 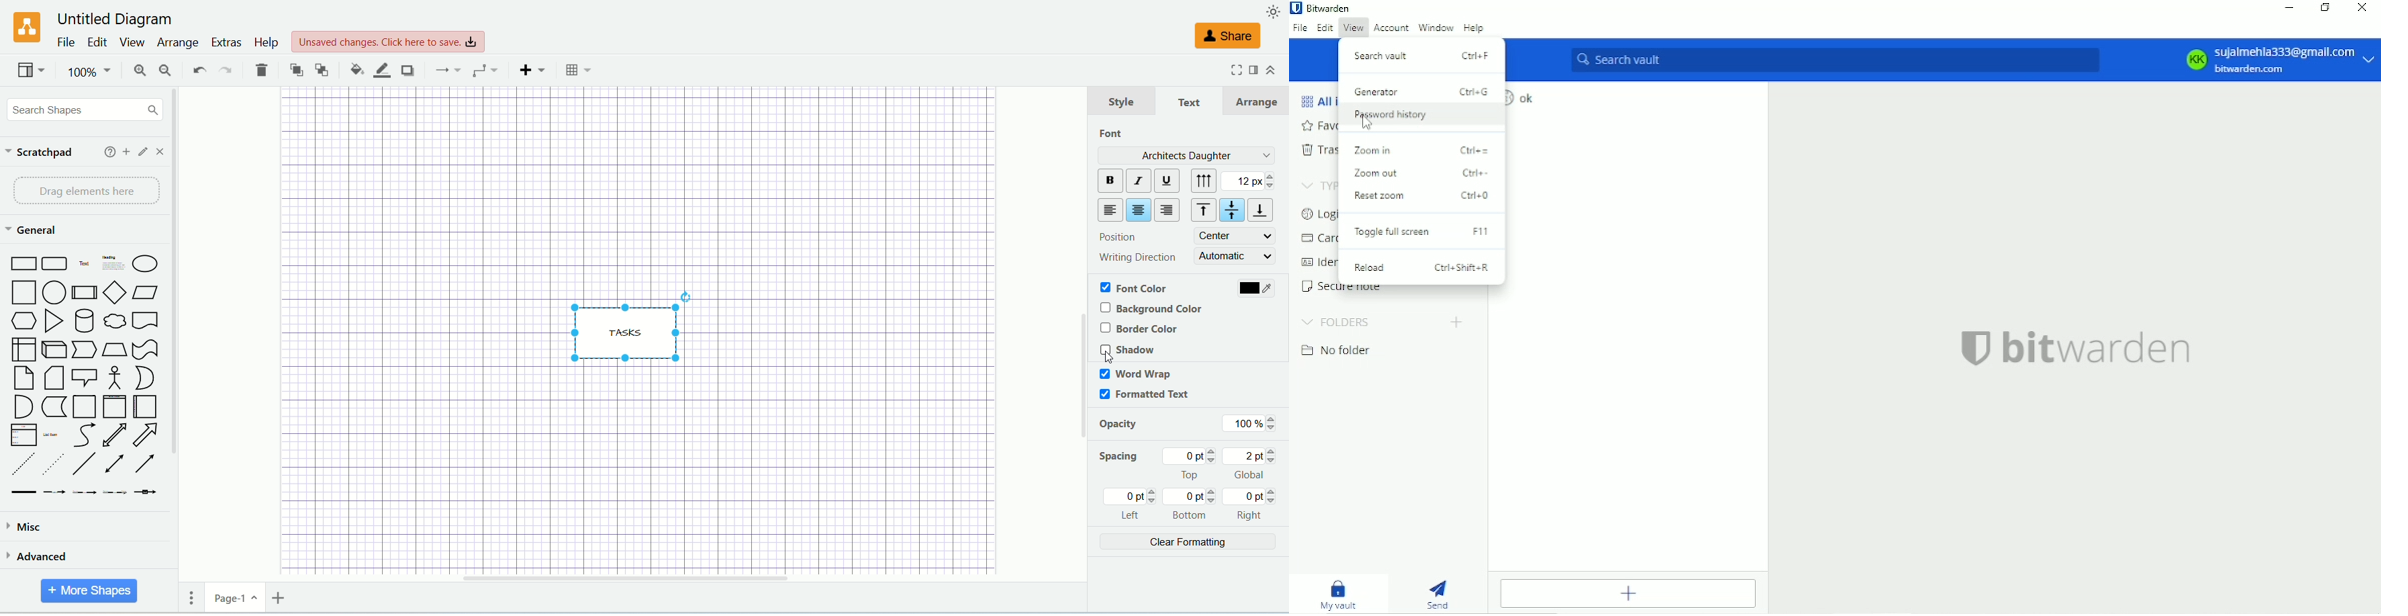 What do you see at coordinates (388, 42) in the screenshot?
I see `click here to save` at bounding box center [388, 42].